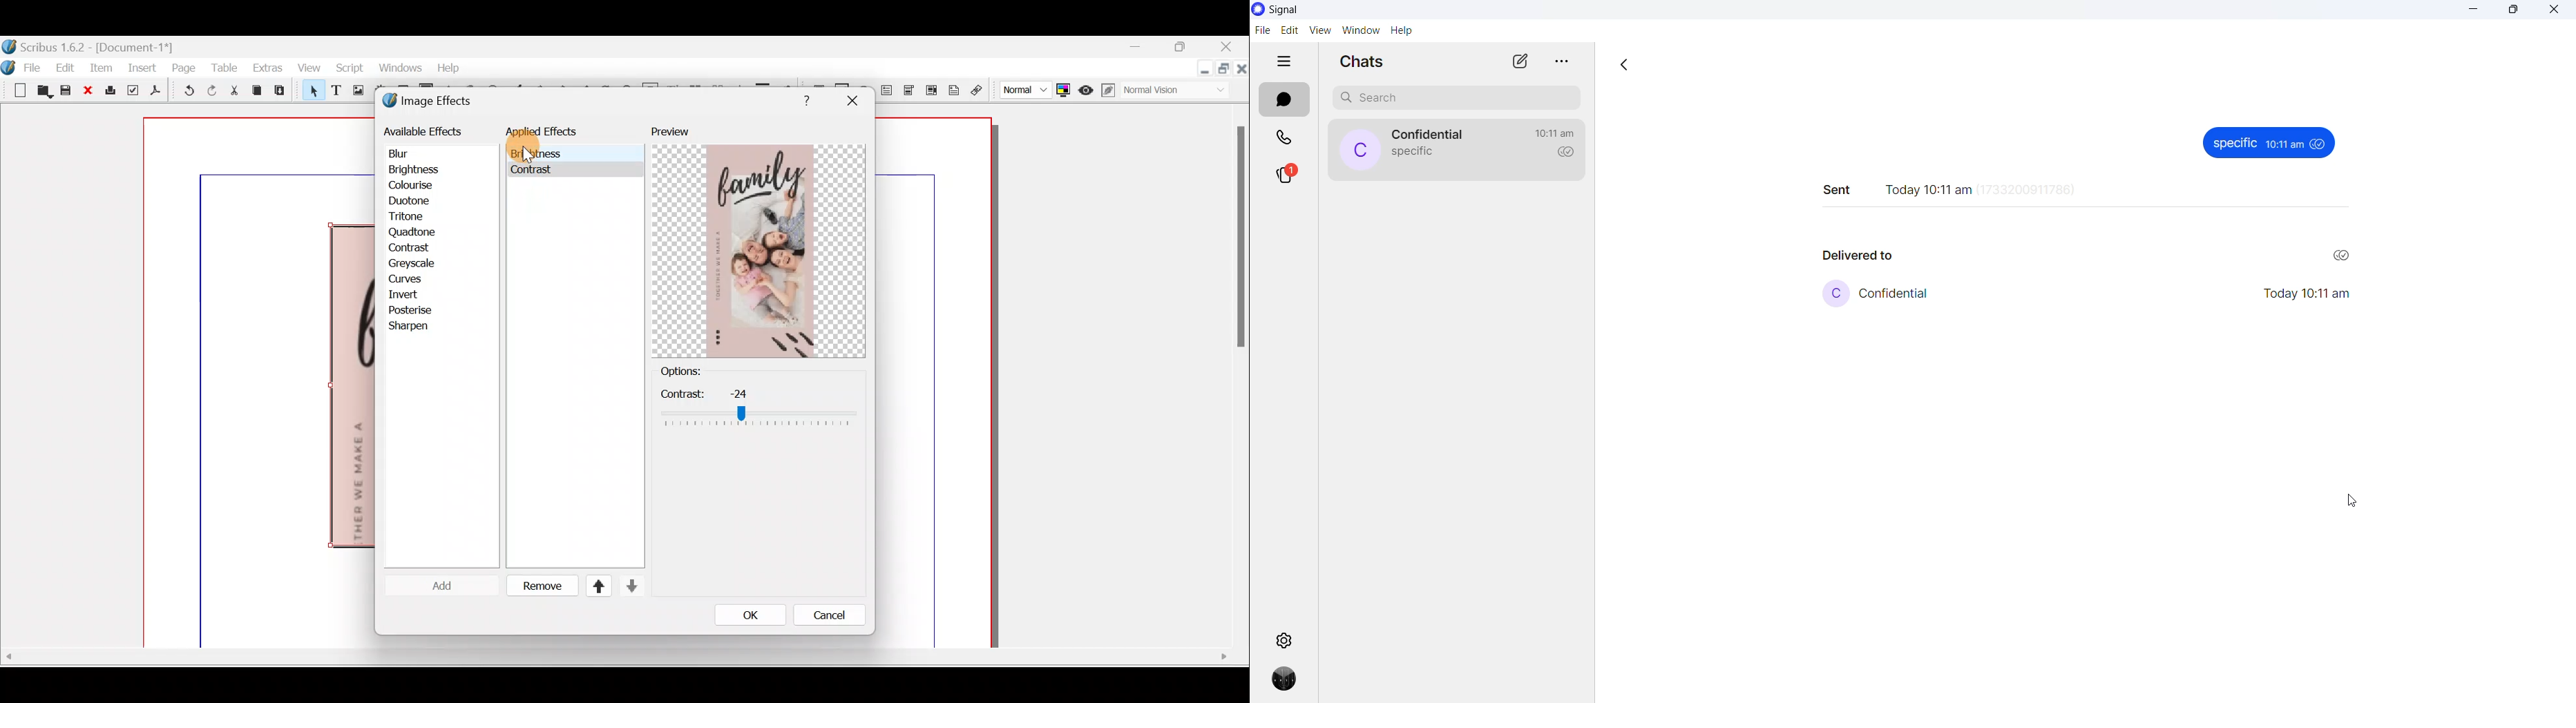 Image resolution: width=2576 pixels, height=728 pixels. I want to click on close, so click(2558, 11).